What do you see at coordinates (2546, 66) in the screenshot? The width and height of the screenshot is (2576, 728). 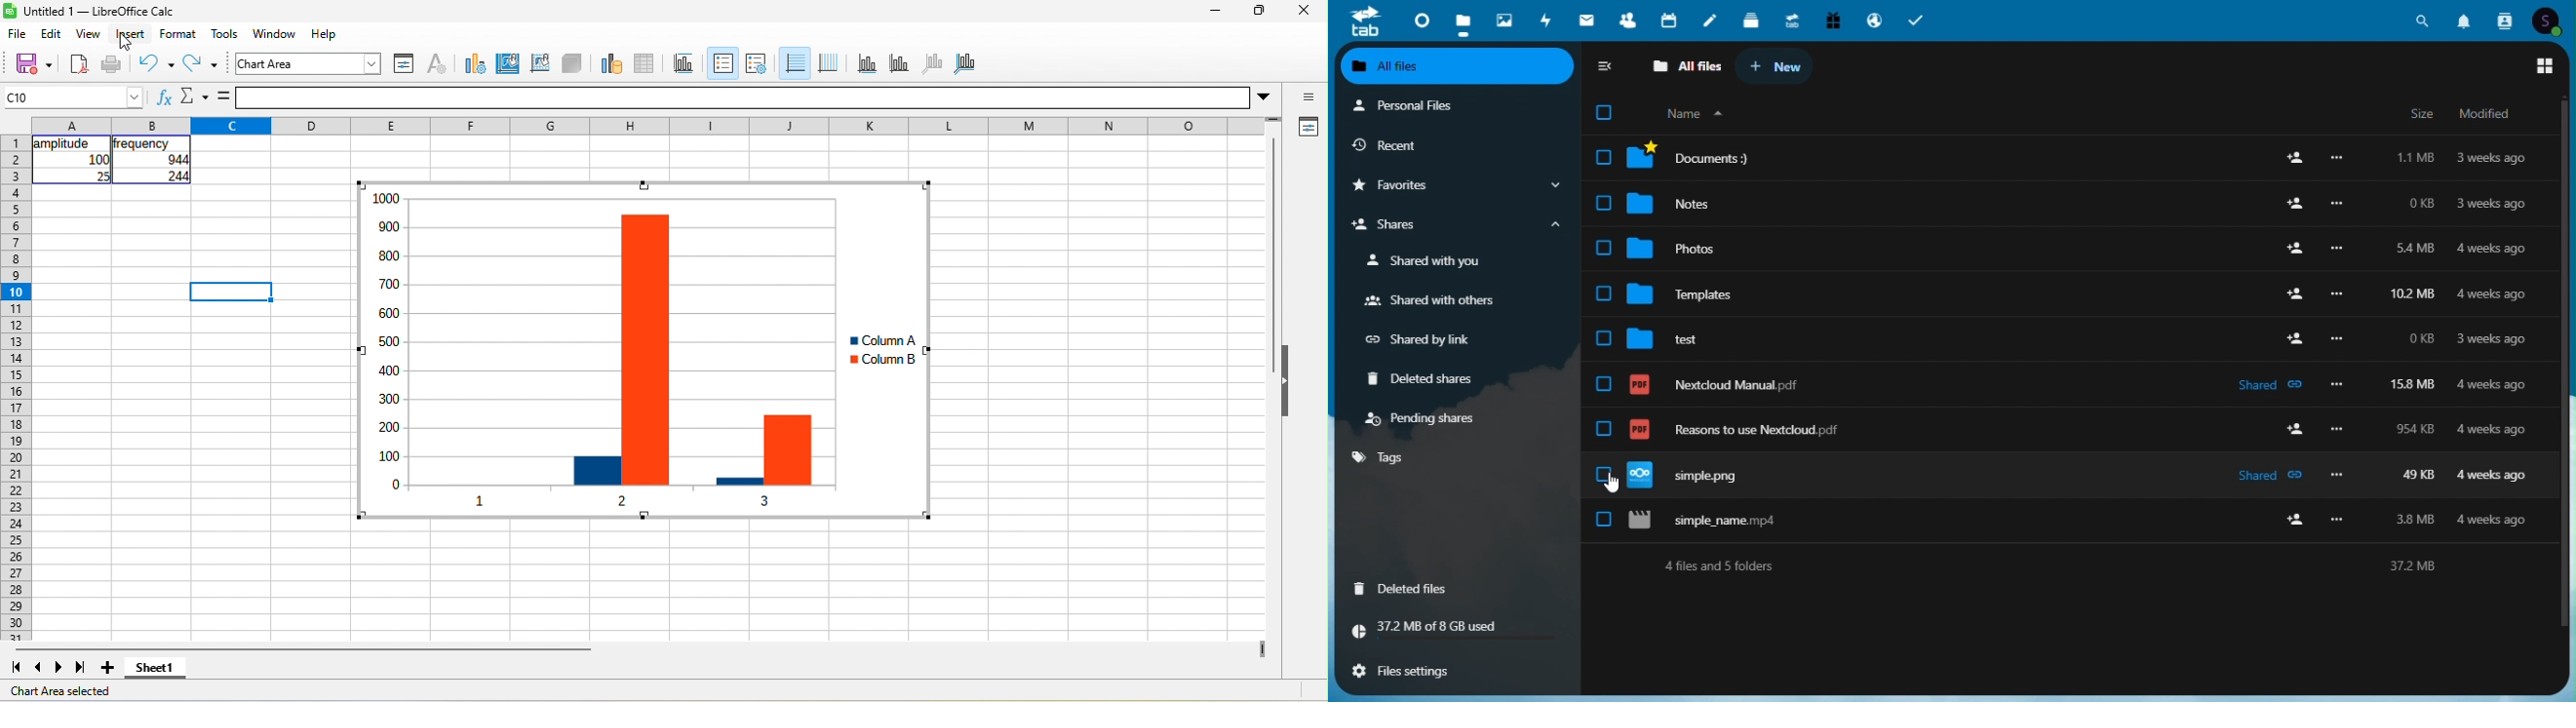 I see `switch to grid view` at bounding box center [2546, 66].